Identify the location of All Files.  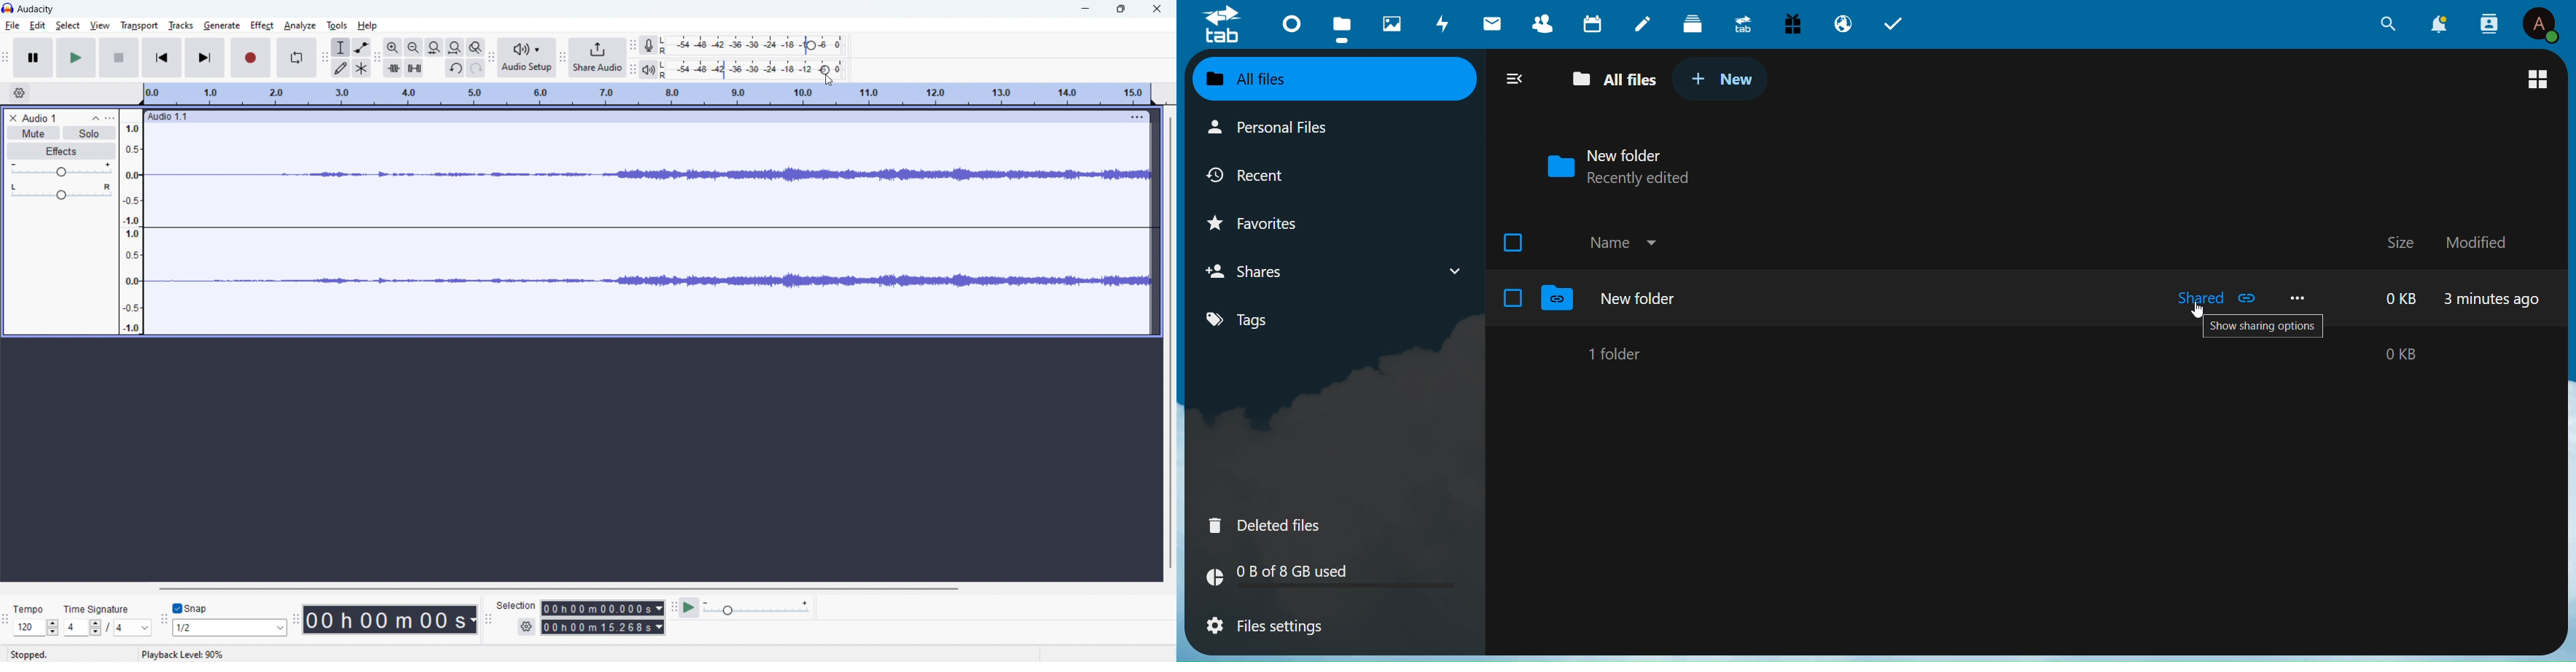
(1271, 79).